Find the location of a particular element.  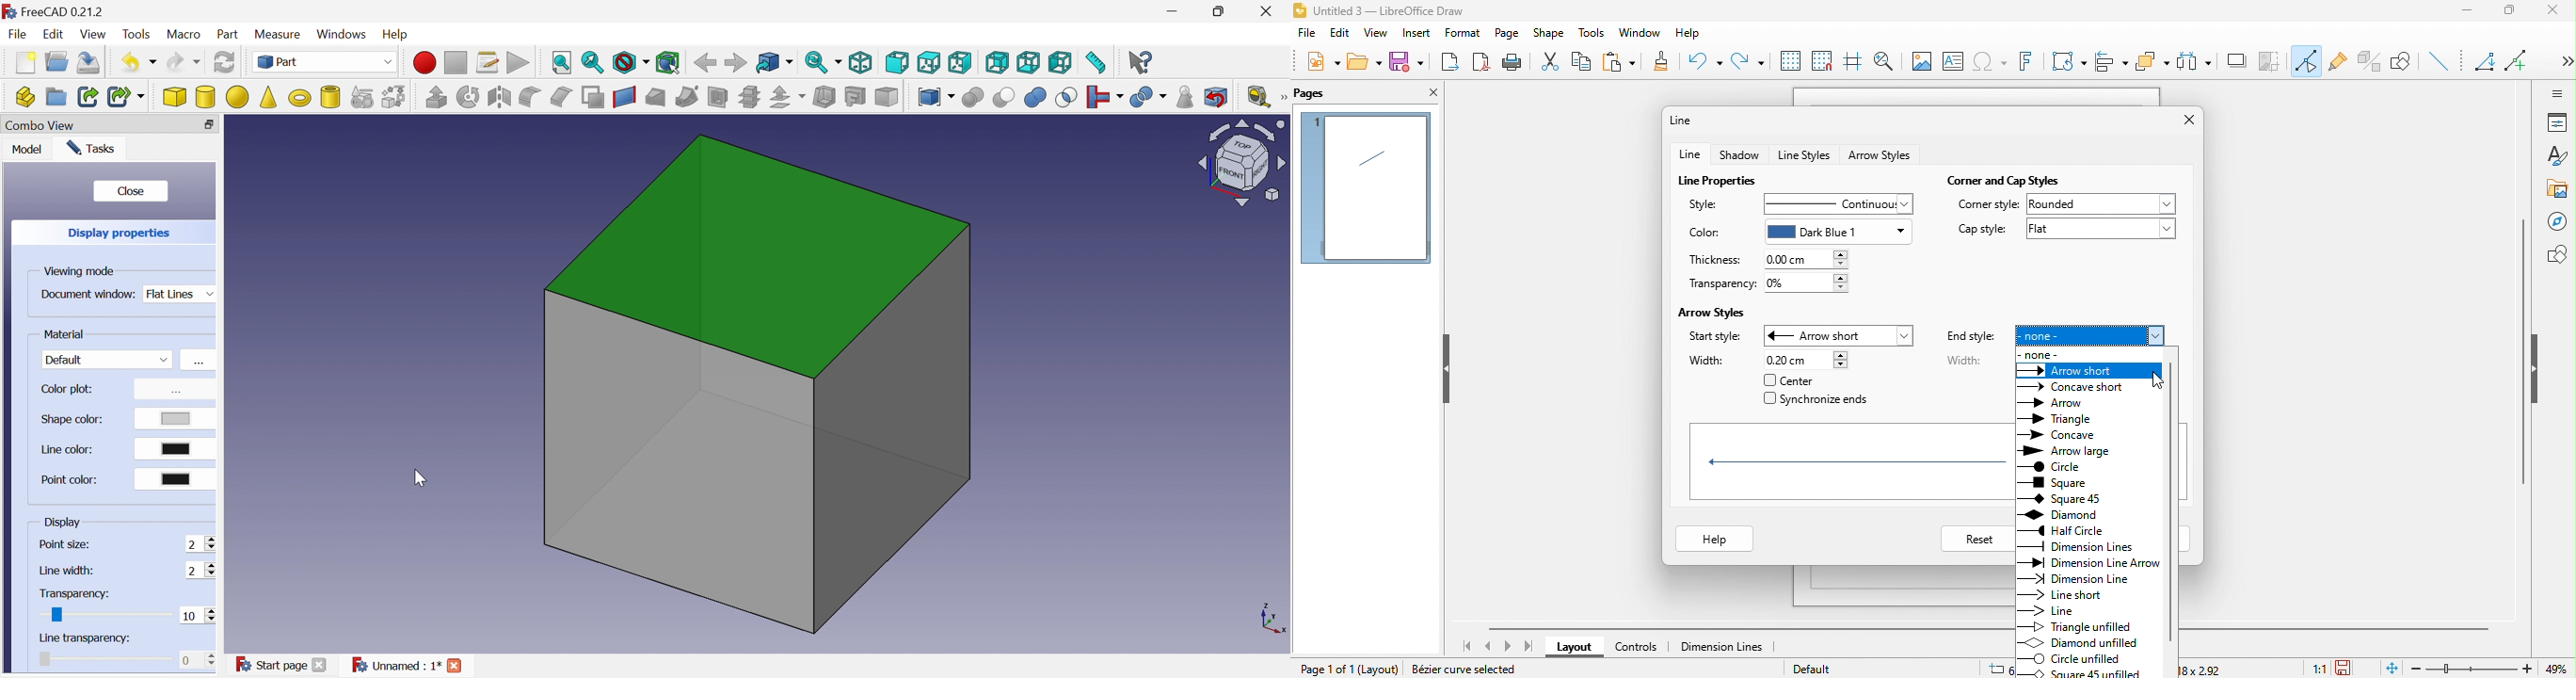

Untitled 3 - LibreOffice Draw is located at coordinates (1381, 9).